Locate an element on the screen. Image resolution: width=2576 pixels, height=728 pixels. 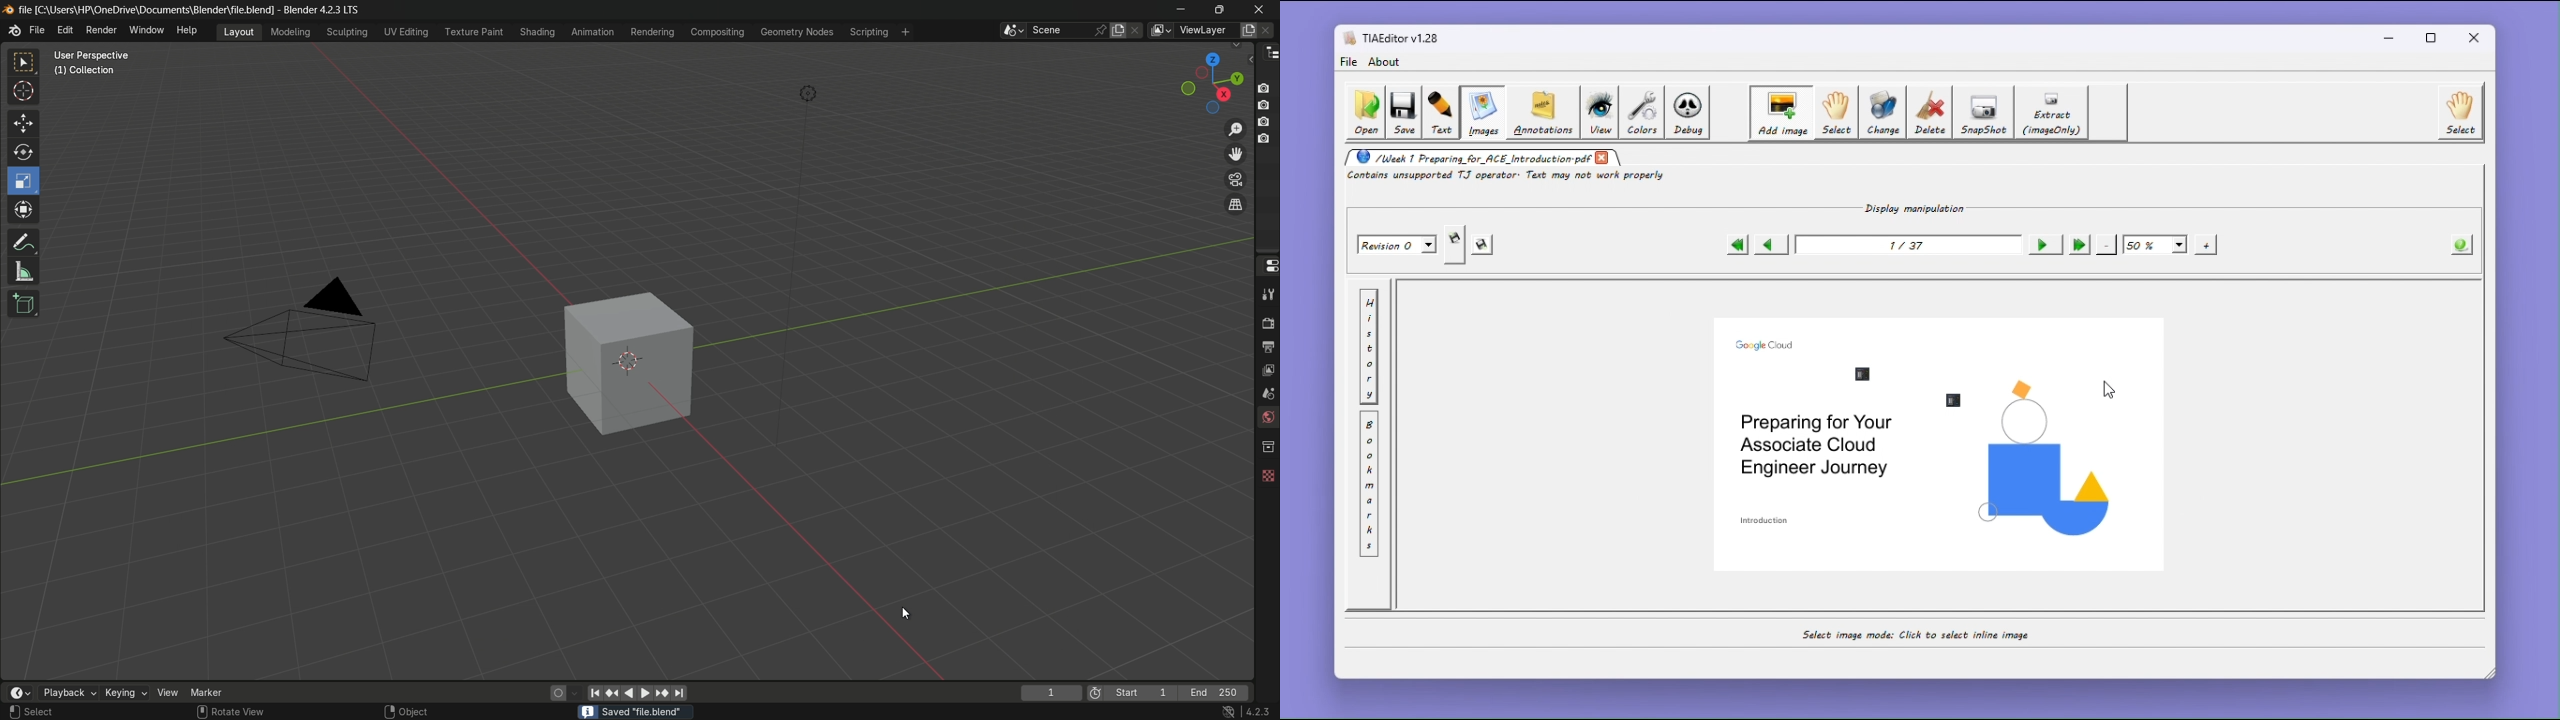
modeling menu is located at coordinates (291, 31).